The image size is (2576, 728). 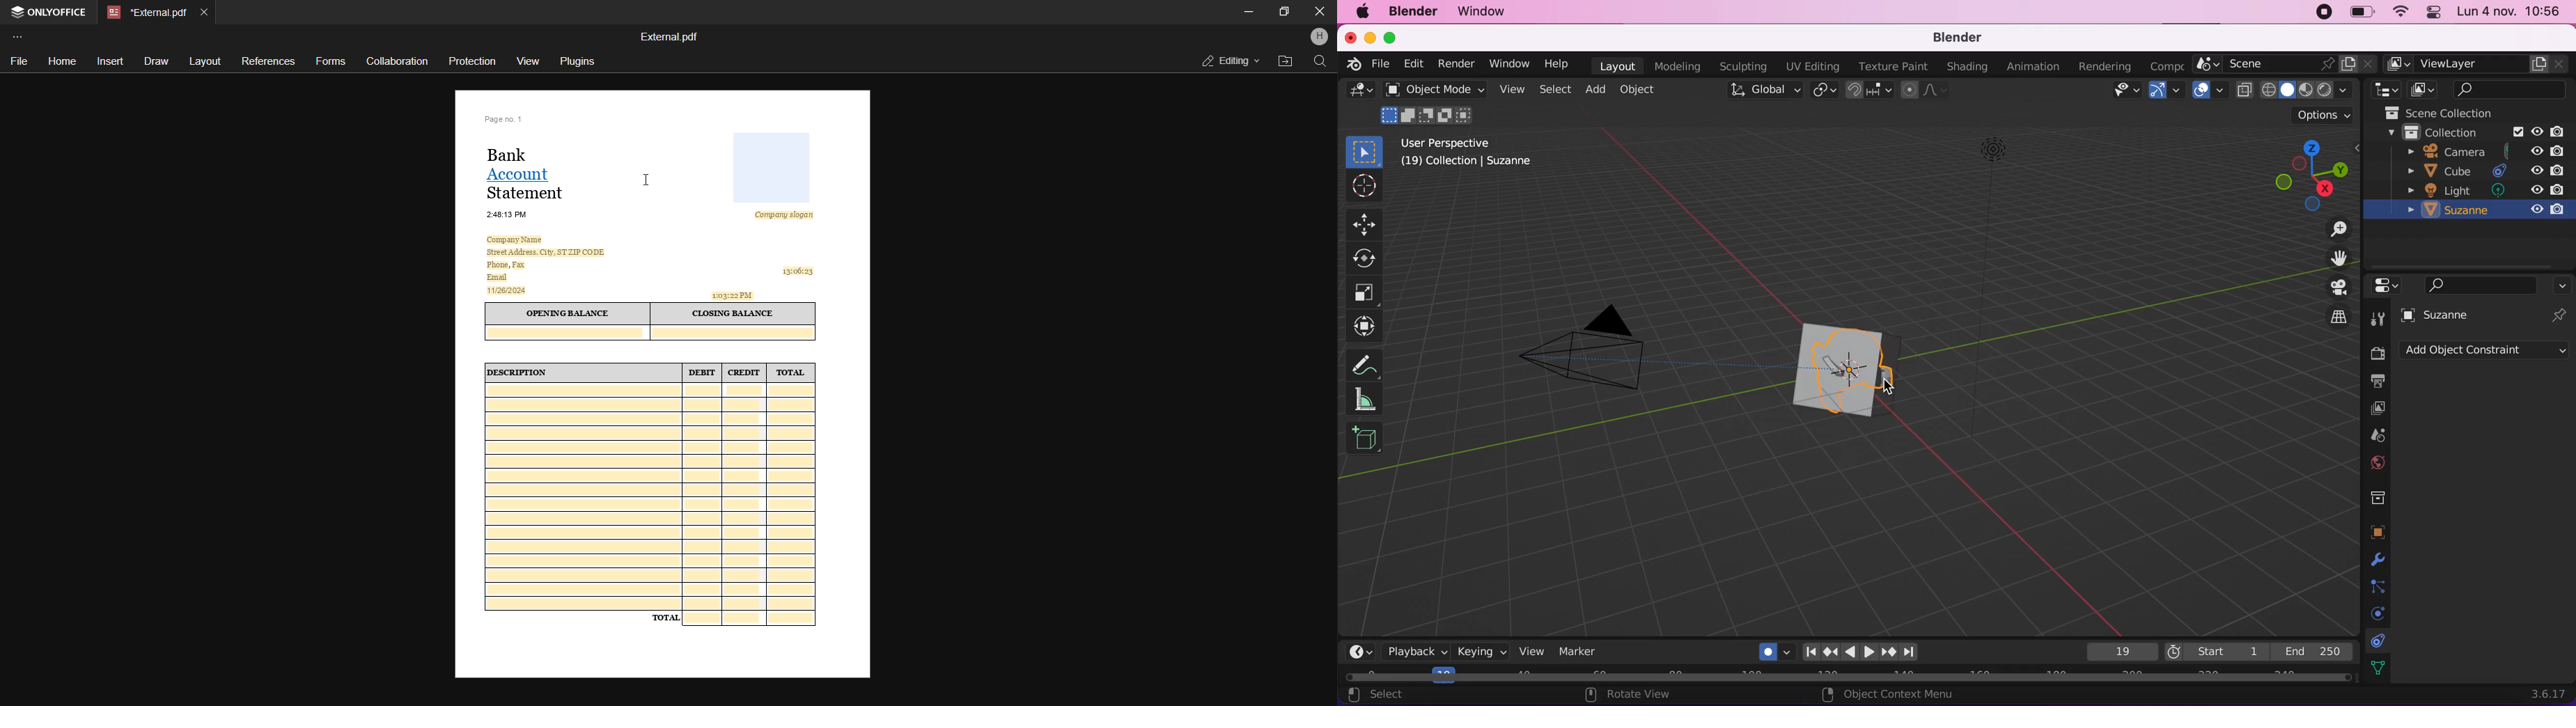 What do you see at coordinates (1822, 89) in the screenshot?
I see `transform pivot point` at bounding box center [1822, 89].